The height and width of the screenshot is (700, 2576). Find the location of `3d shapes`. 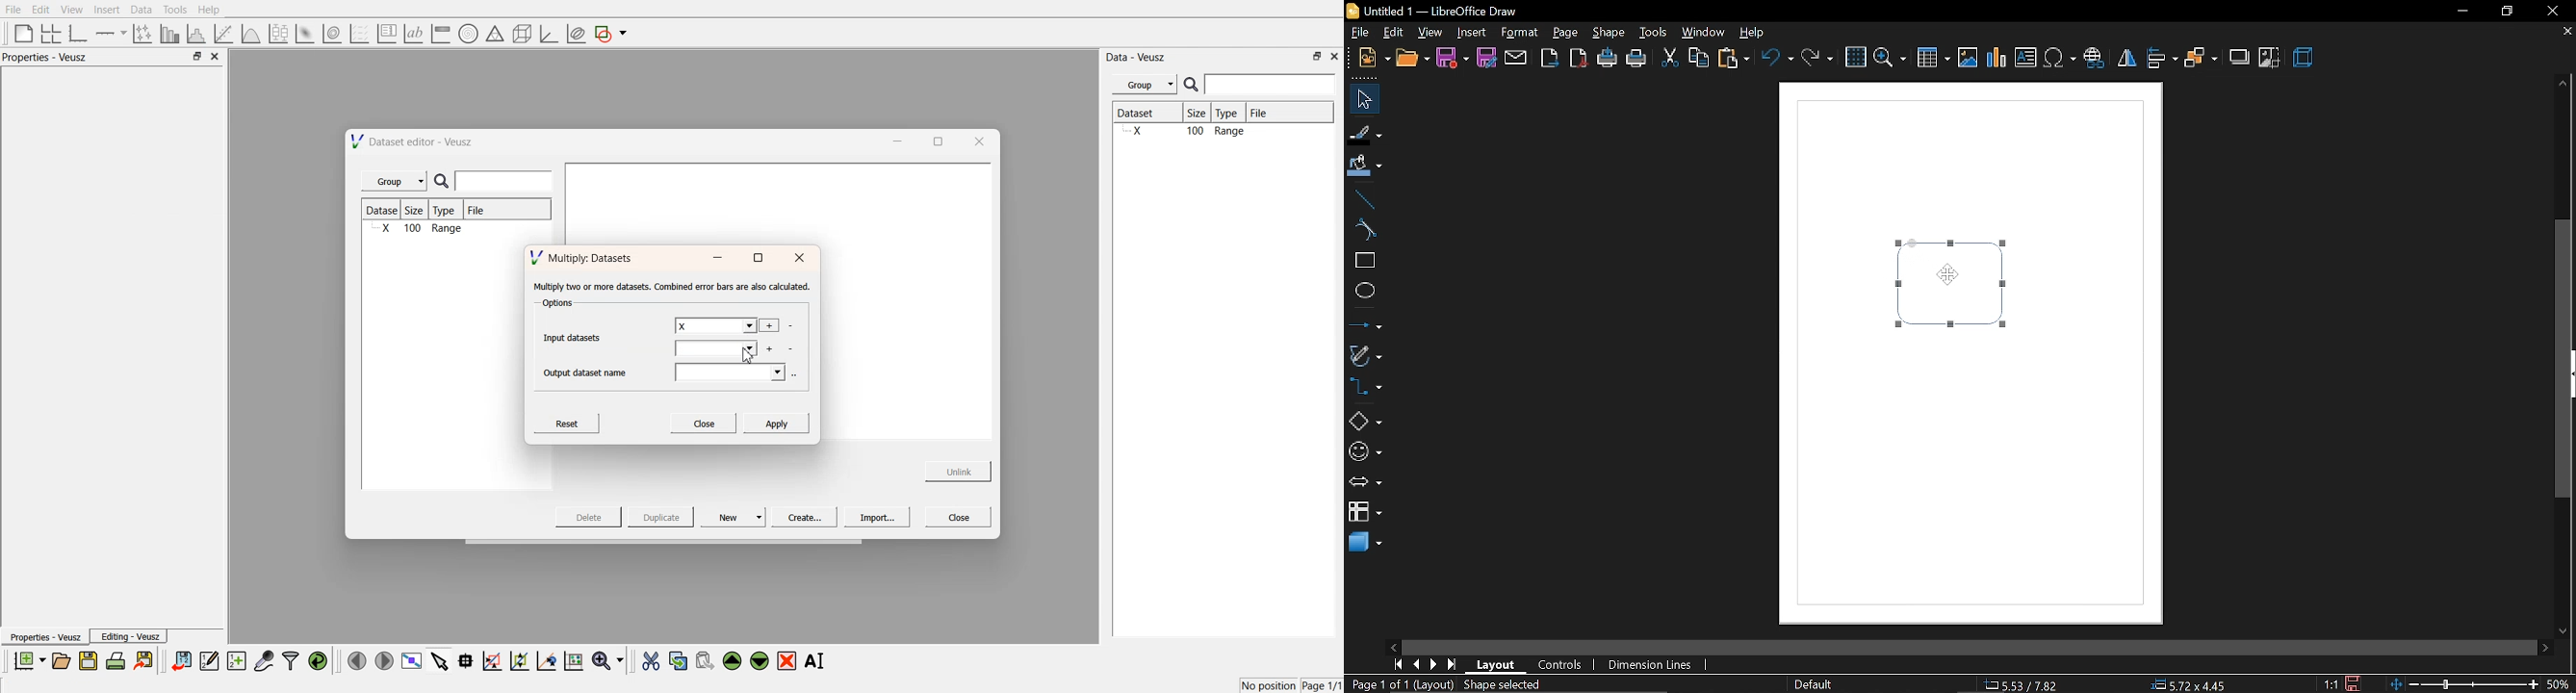

3d shapes is located at coordinates (1365, 542).